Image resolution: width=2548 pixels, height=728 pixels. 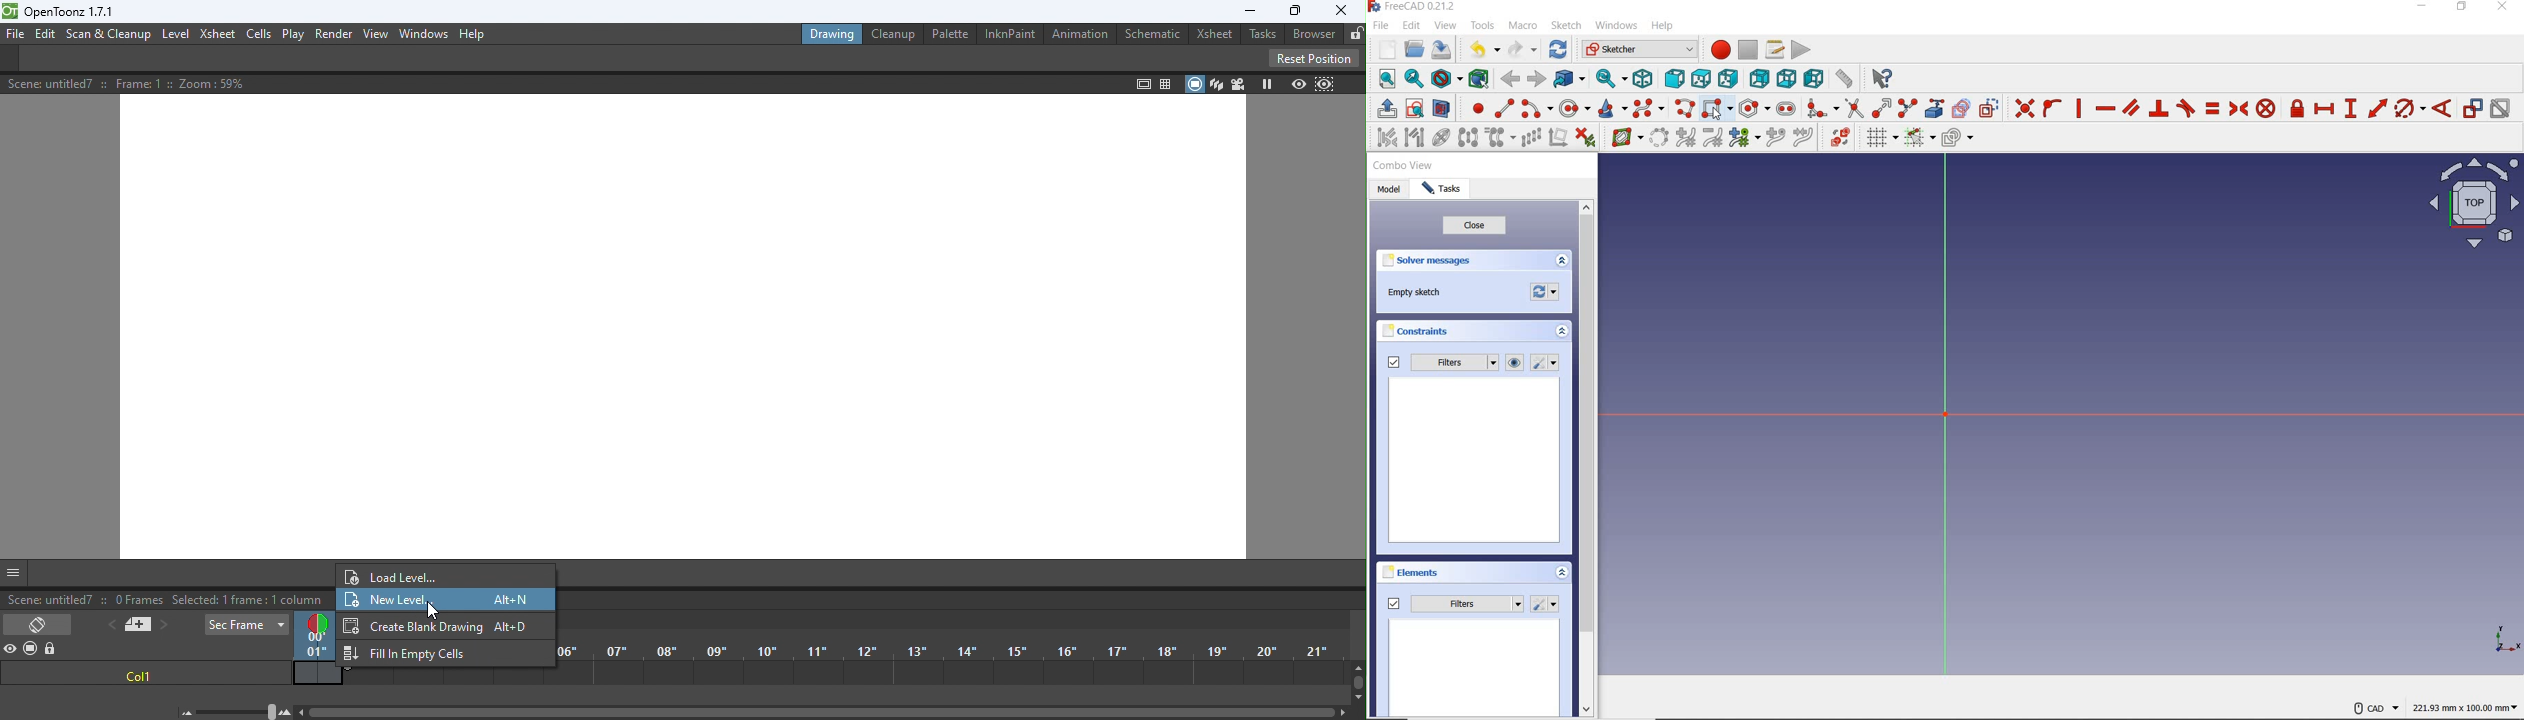 What do you see at coordinates (1962, 108) in the screenshot?
I see `create carbon copy` at bounding box center [1962, 108].